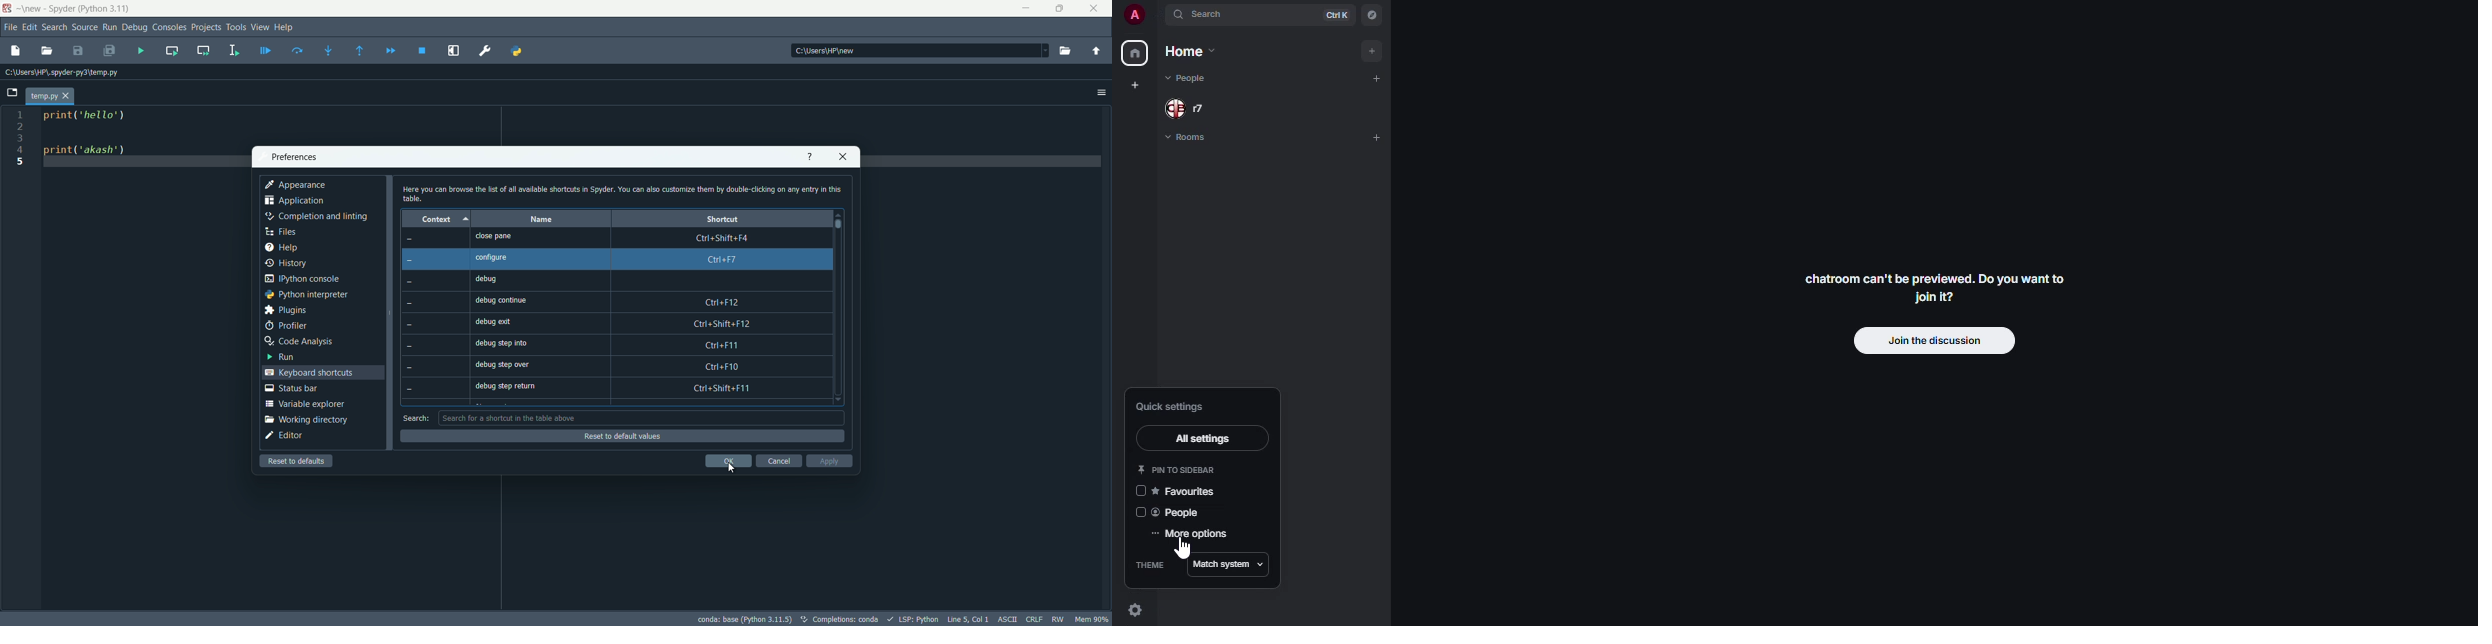 Image resolution: width=2492 pixels, height=644 pixels. Describe the element at coordinates (779, 461) in the screenshot. I see `cancel` at that location.